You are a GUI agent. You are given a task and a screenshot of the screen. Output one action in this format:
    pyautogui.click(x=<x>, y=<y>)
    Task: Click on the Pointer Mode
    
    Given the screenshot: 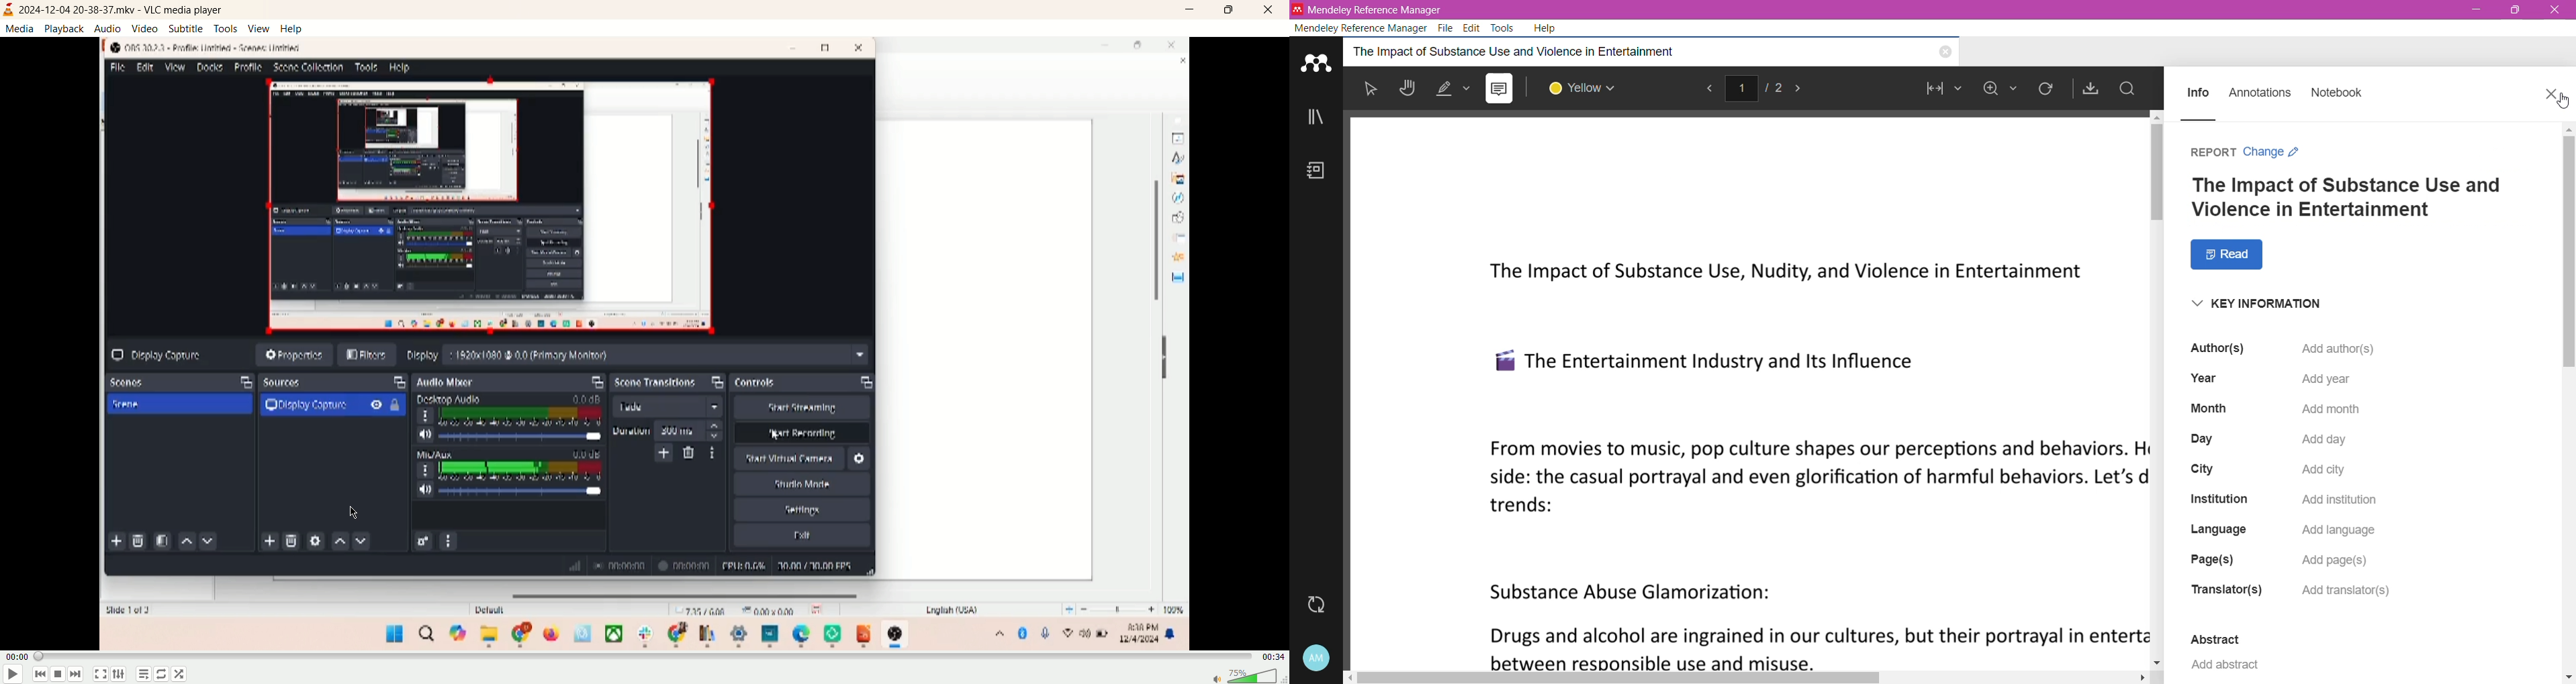 What is the action you would take?
    pyautogui.click(x=1374, y=91)
    